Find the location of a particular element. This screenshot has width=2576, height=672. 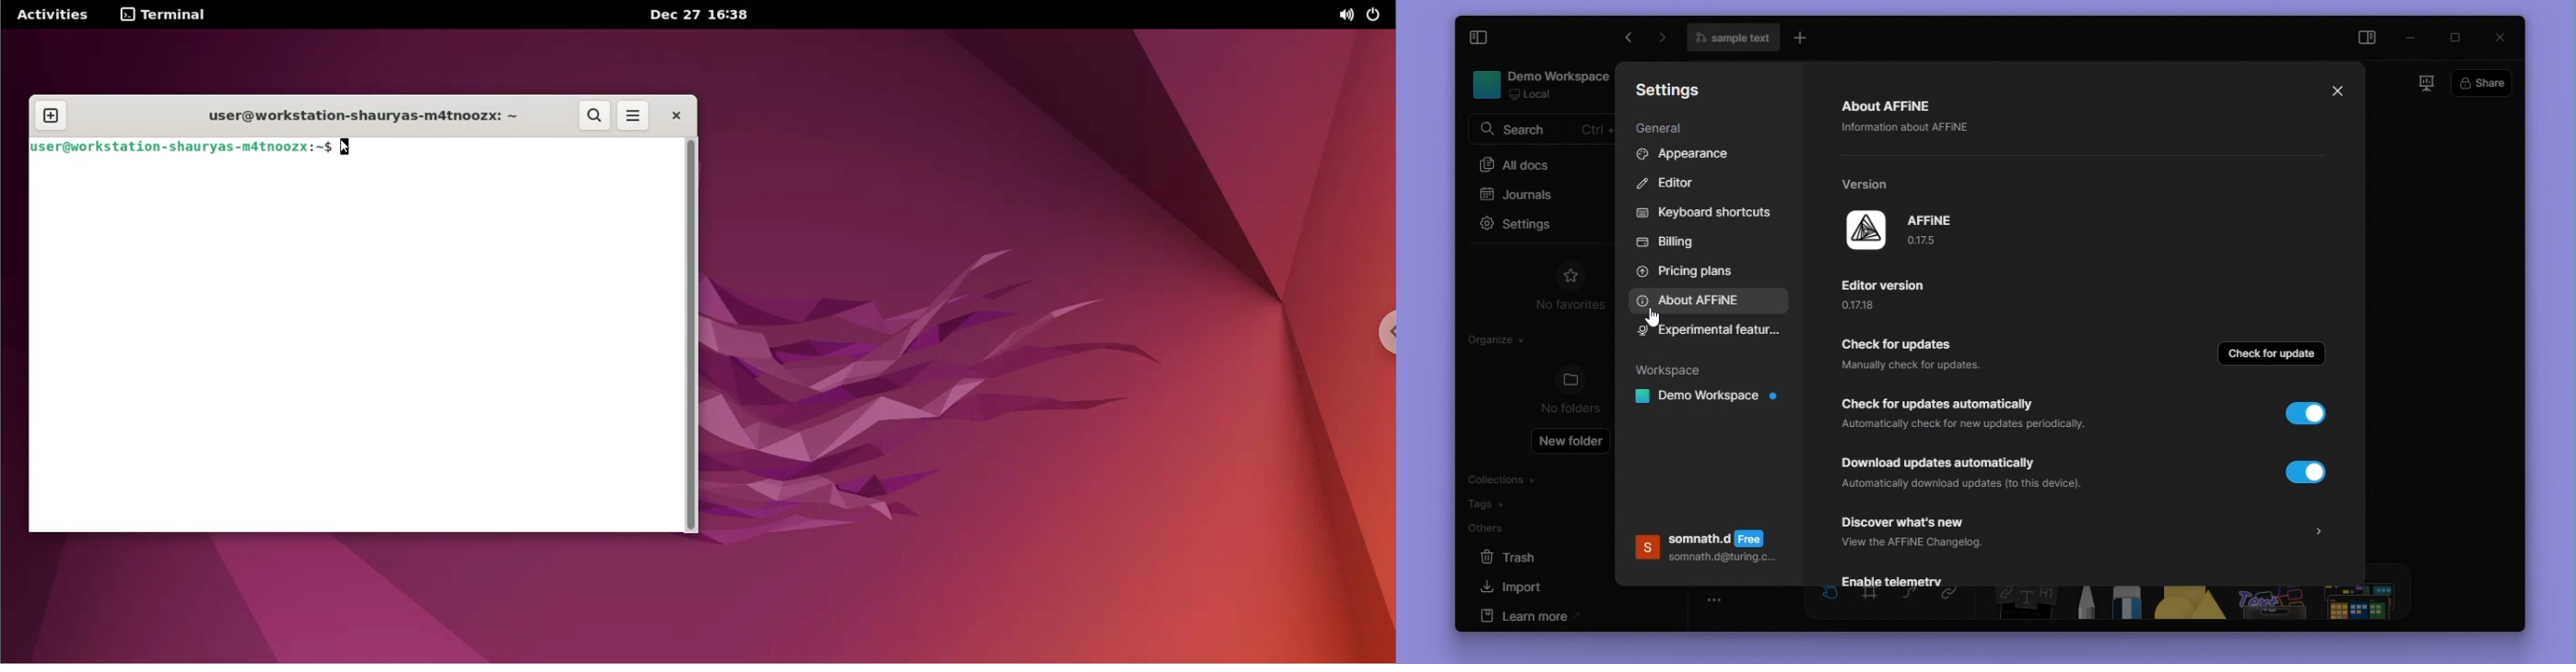

close is located at coordinates (2338, 92).